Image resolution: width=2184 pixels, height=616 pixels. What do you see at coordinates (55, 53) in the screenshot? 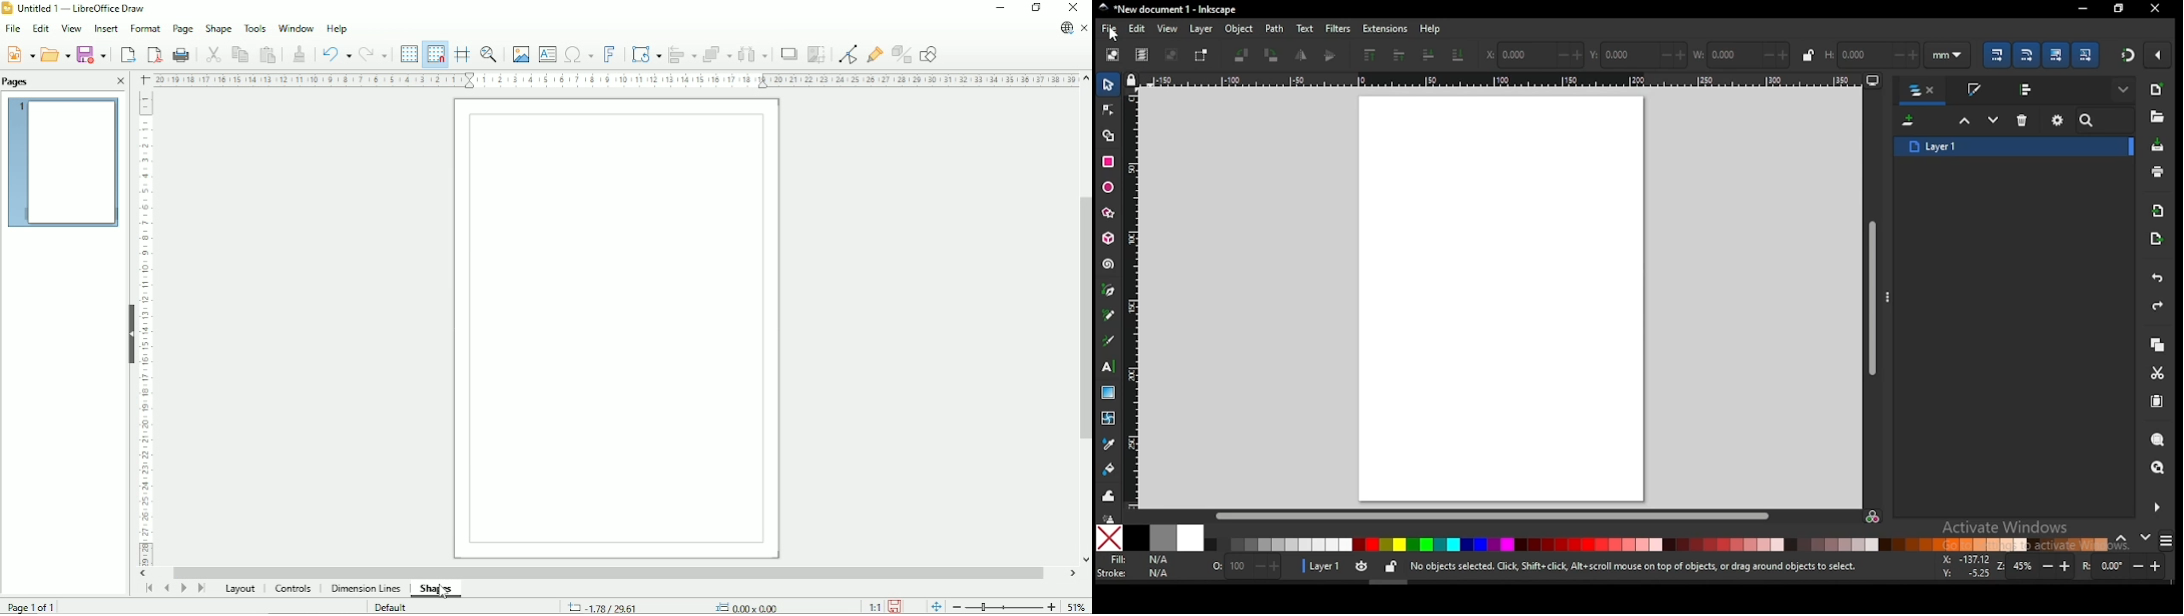
I see `Open ` at bounding box center [55, 53].